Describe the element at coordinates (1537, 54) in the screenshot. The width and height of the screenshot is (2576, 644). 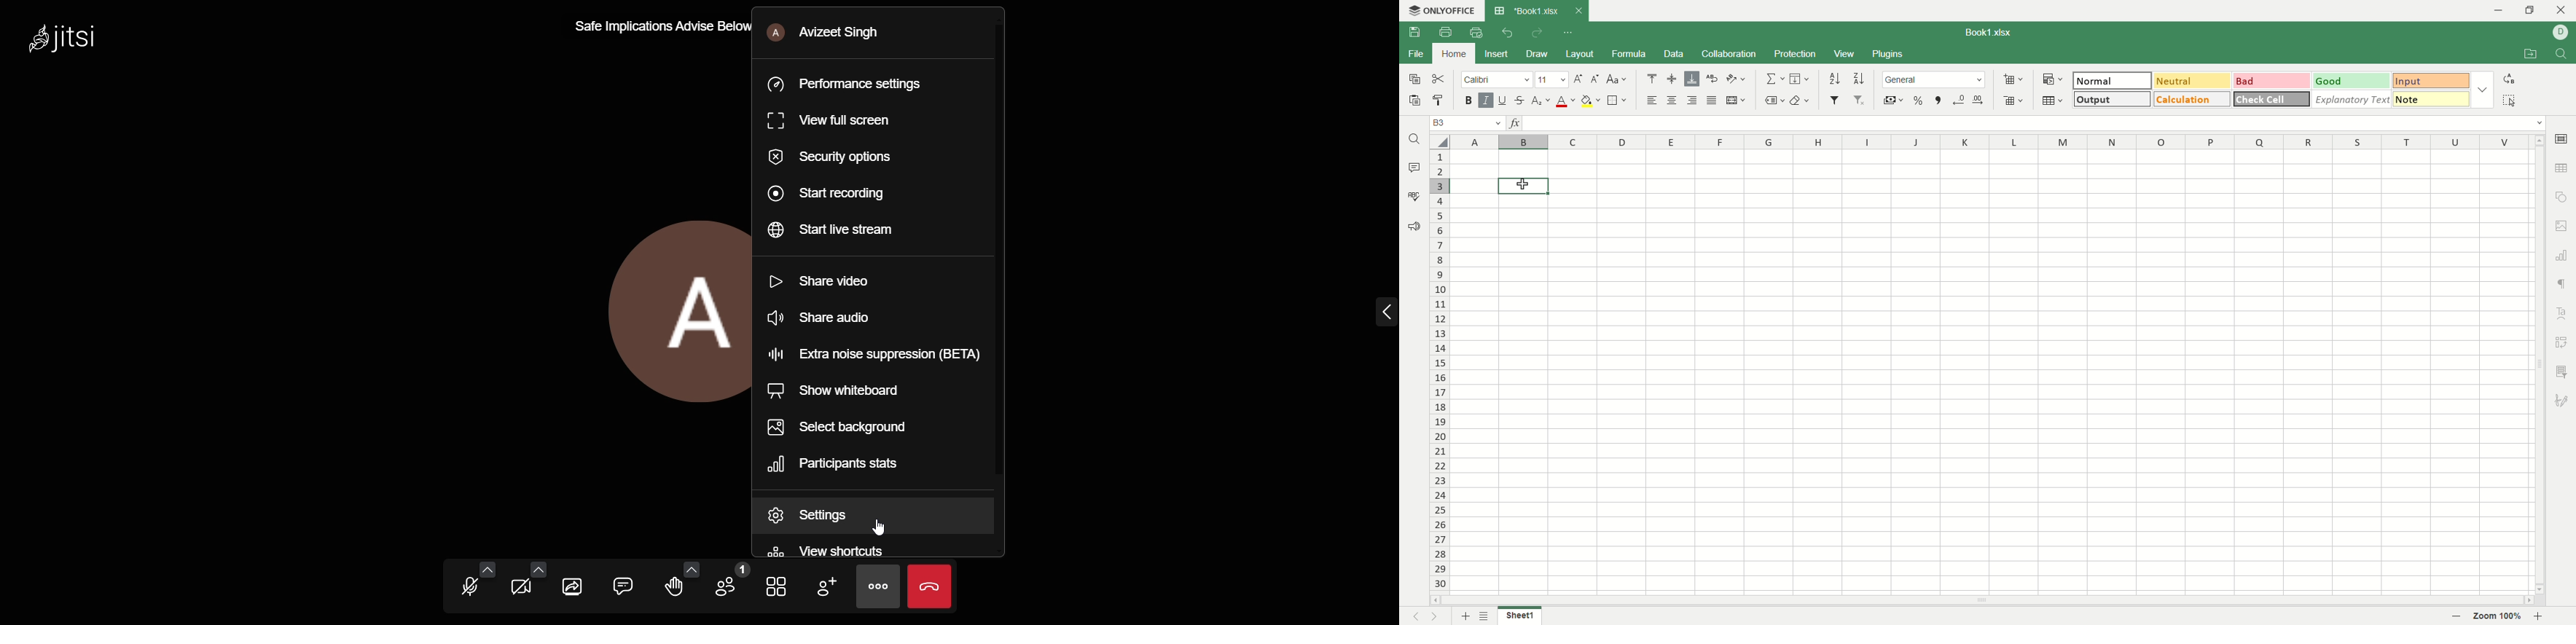
I see `draw` at that location.